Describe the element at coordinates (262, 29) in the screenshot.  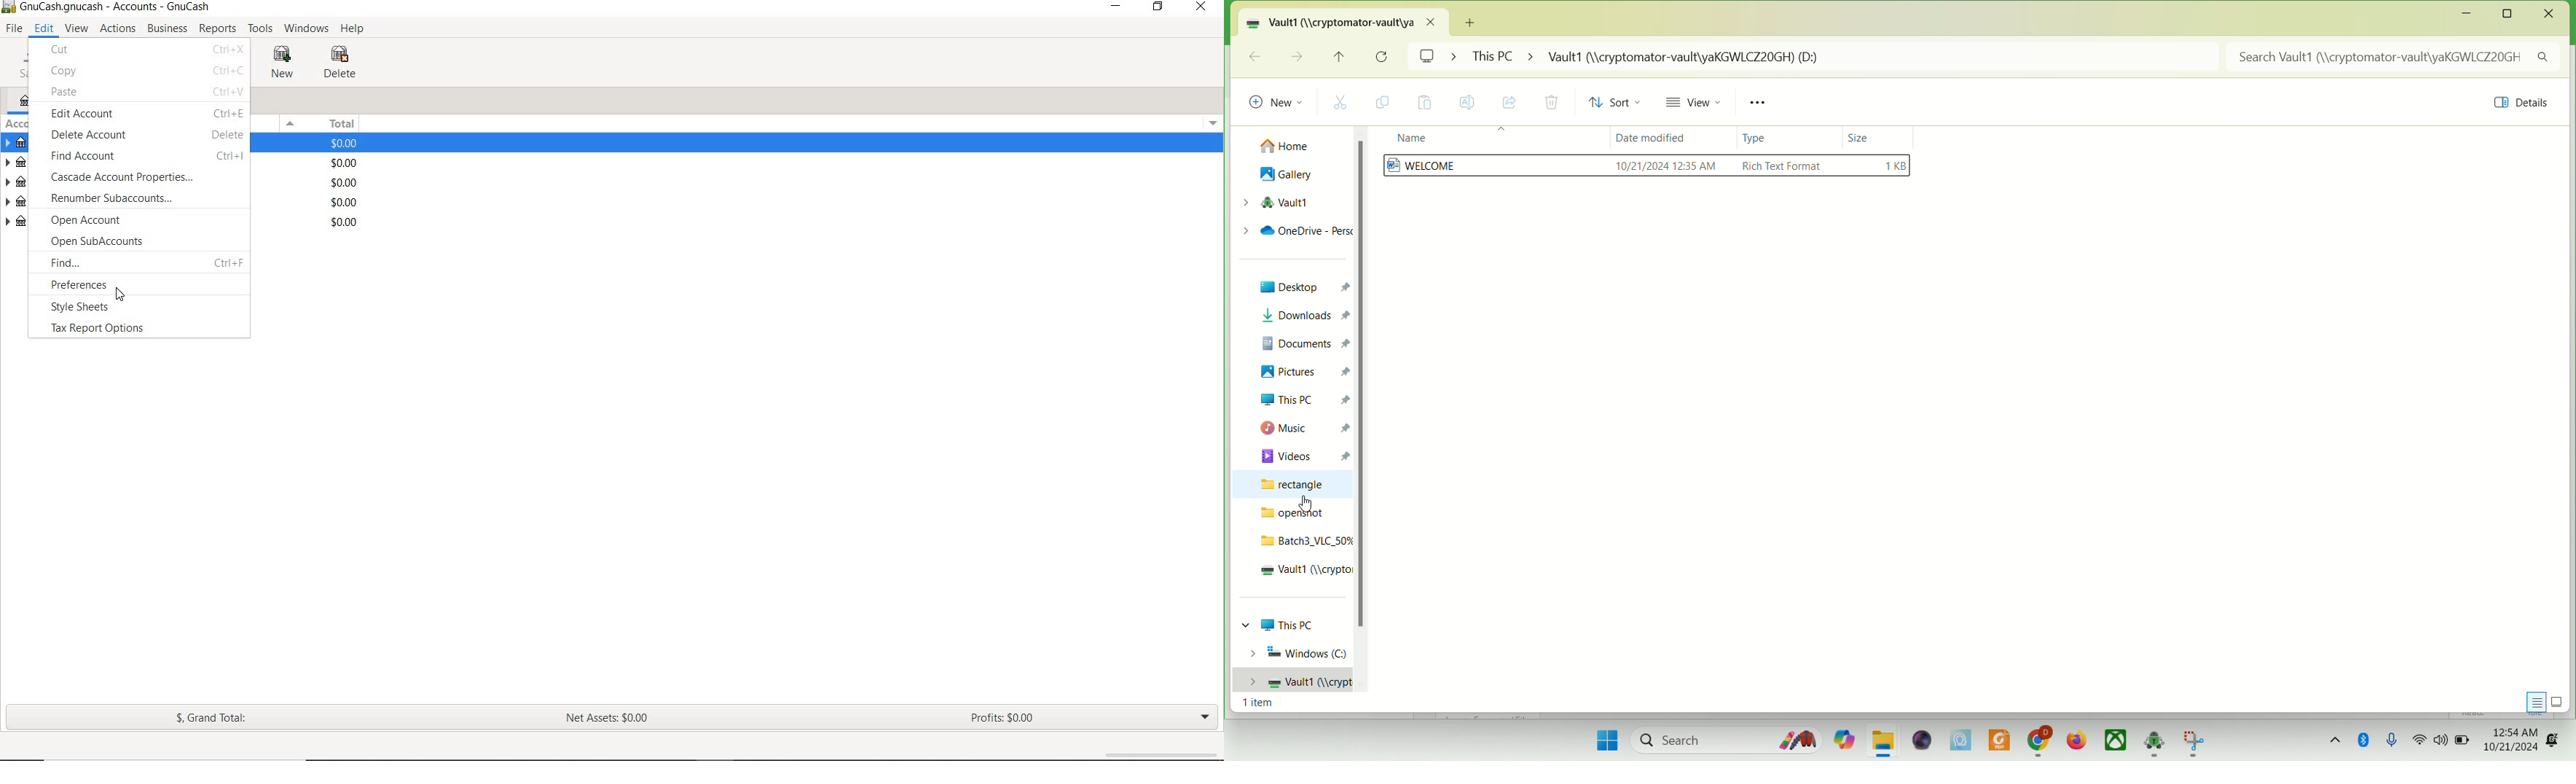
I see `TOOLS` at that location.